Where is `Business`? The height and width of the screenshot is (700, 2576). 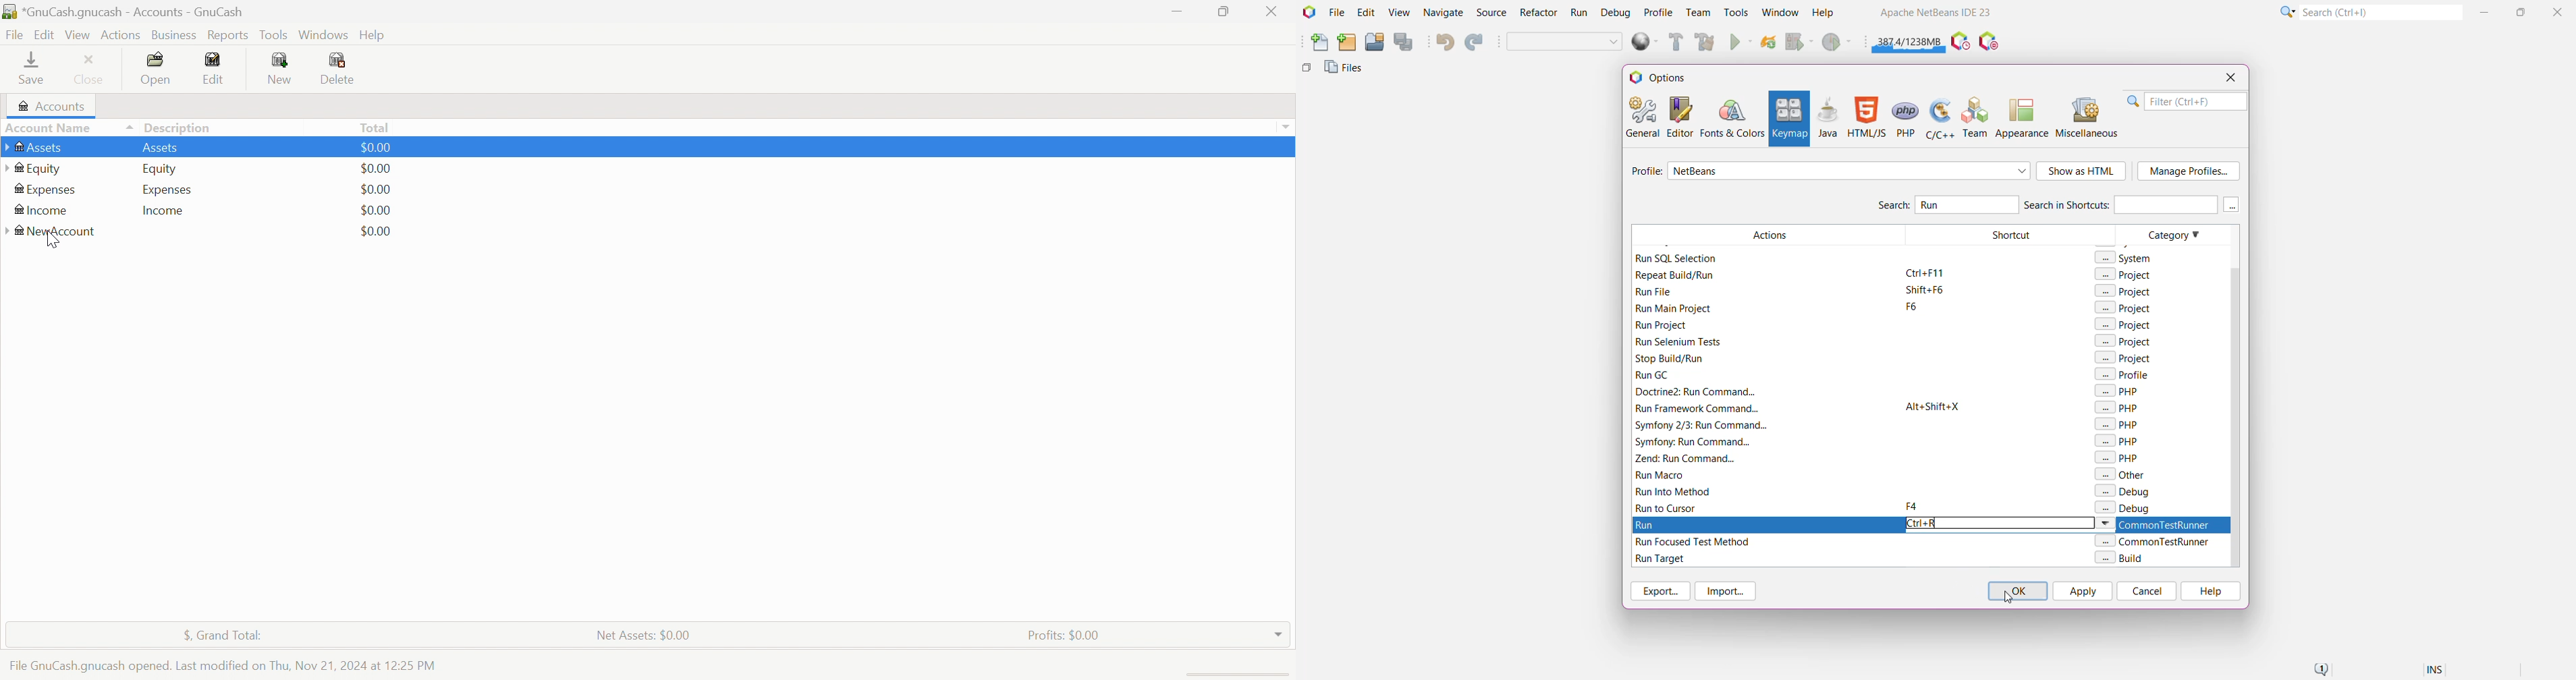
Business is located at coordinates (176, 36).